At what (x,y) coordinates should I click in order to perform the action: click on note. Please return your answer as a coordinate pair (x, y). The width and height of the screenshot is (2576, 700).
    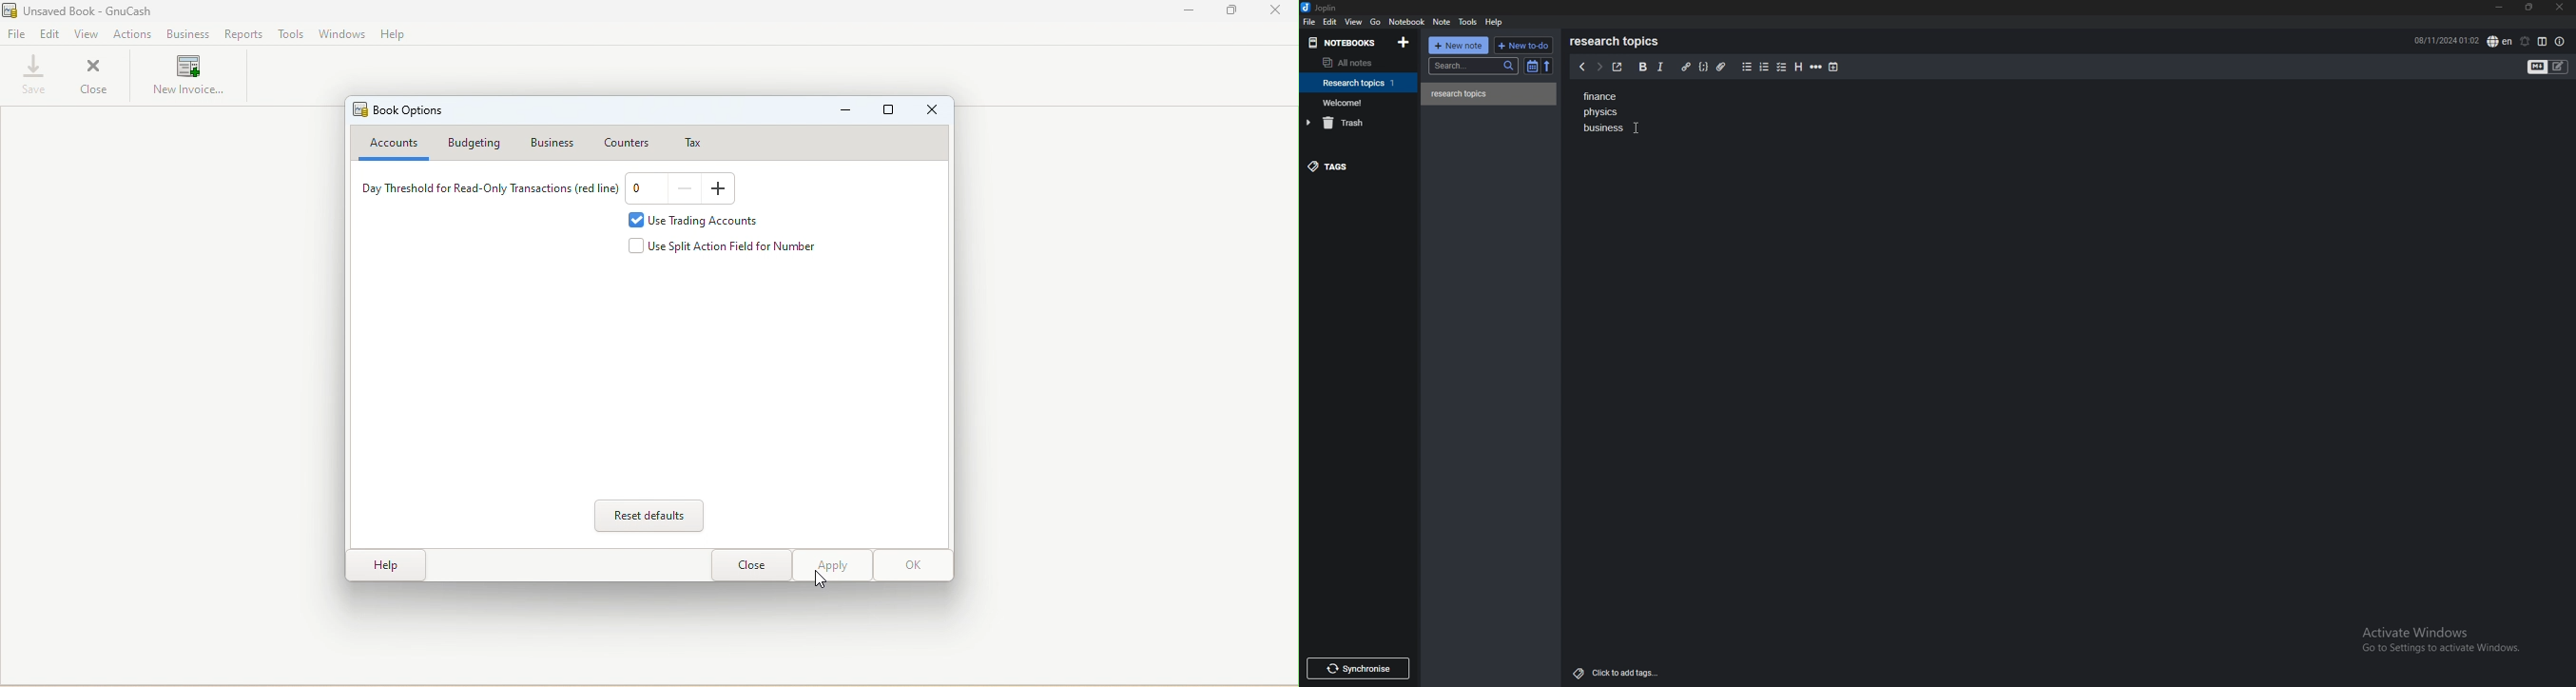
    Looking at the image, I should click on (1489, 94).